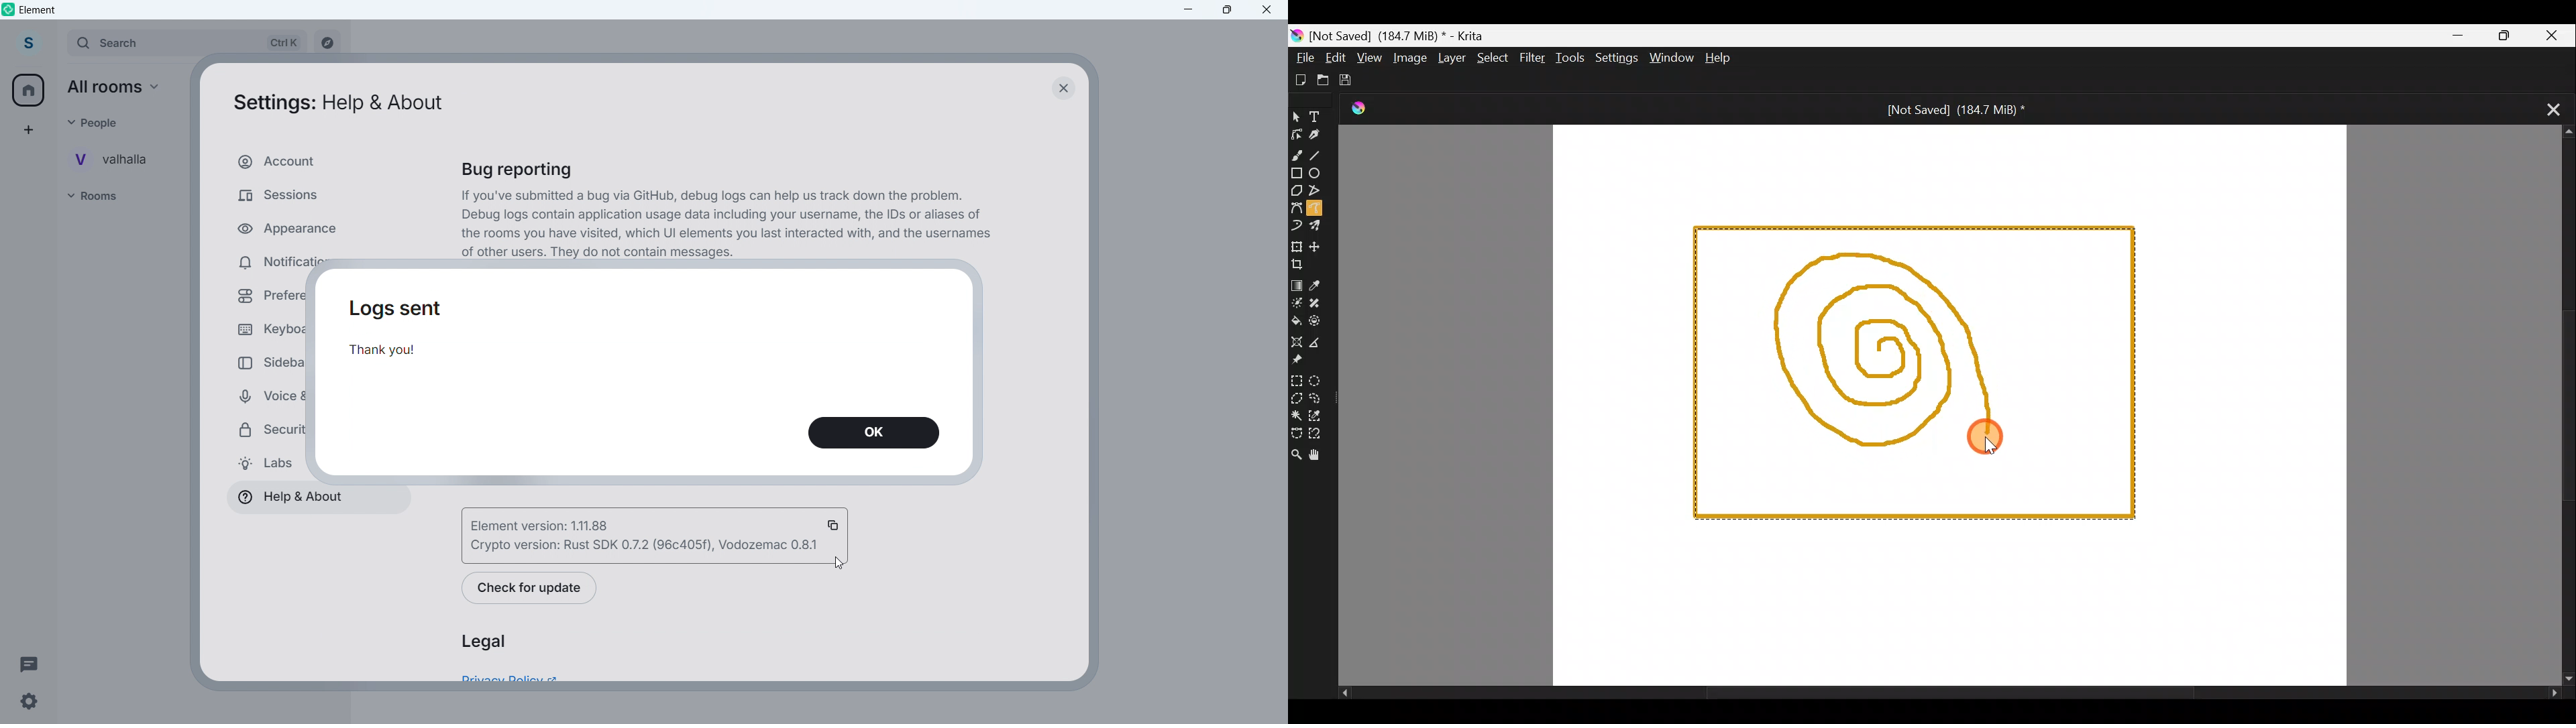 This screenshot has width=2576, height=728. Describe the element at coordinates (117, 159) in the screenshot. I see `Personal room ` at that location.